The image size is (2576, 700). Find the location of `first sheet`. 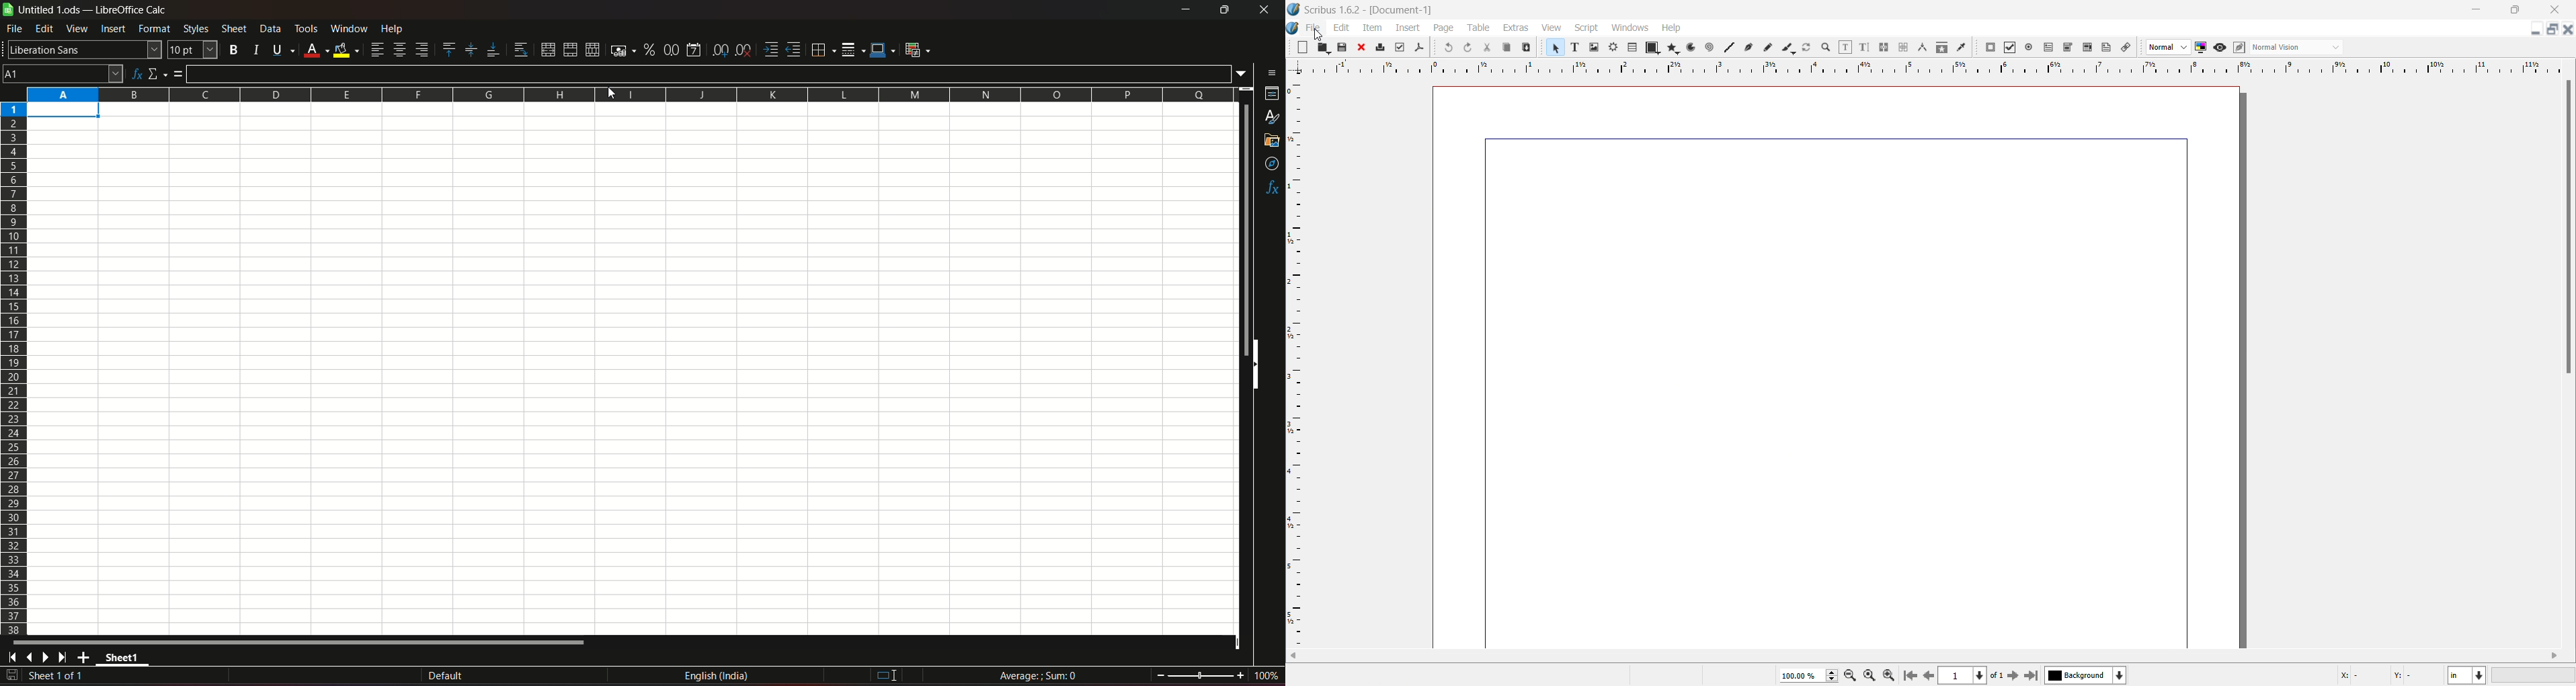

first sheet is located at coordinates (15, 657).